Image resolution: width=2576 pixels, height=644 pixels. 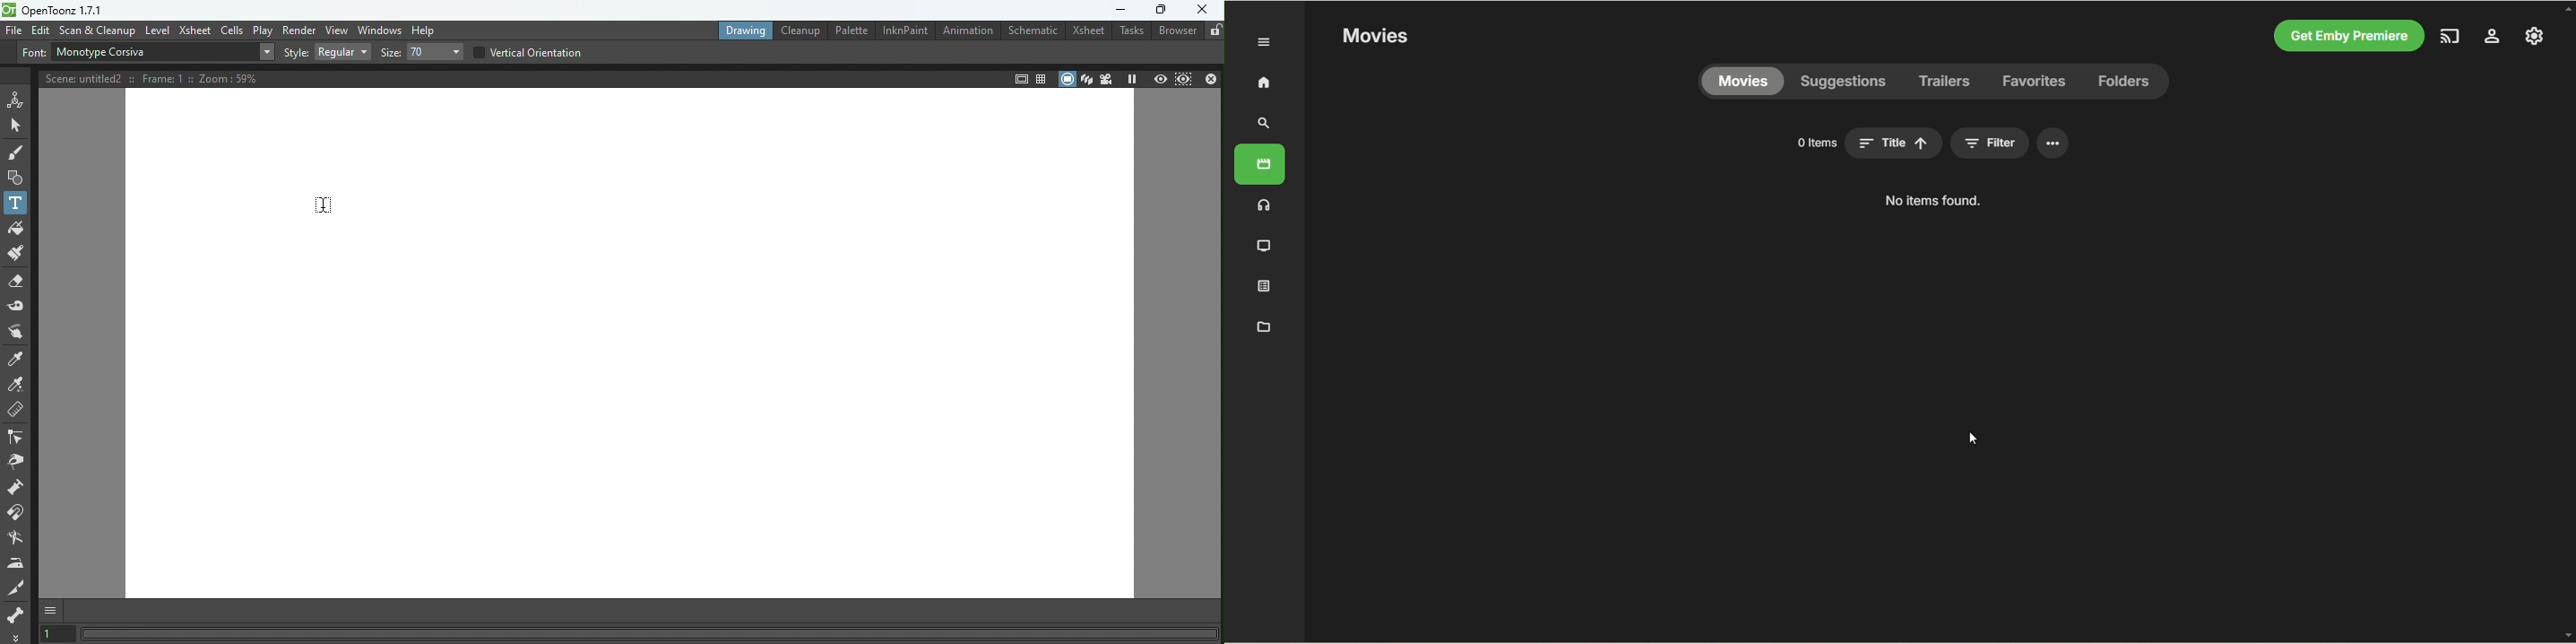 I want to click on Level, so click(x=160, y=30).